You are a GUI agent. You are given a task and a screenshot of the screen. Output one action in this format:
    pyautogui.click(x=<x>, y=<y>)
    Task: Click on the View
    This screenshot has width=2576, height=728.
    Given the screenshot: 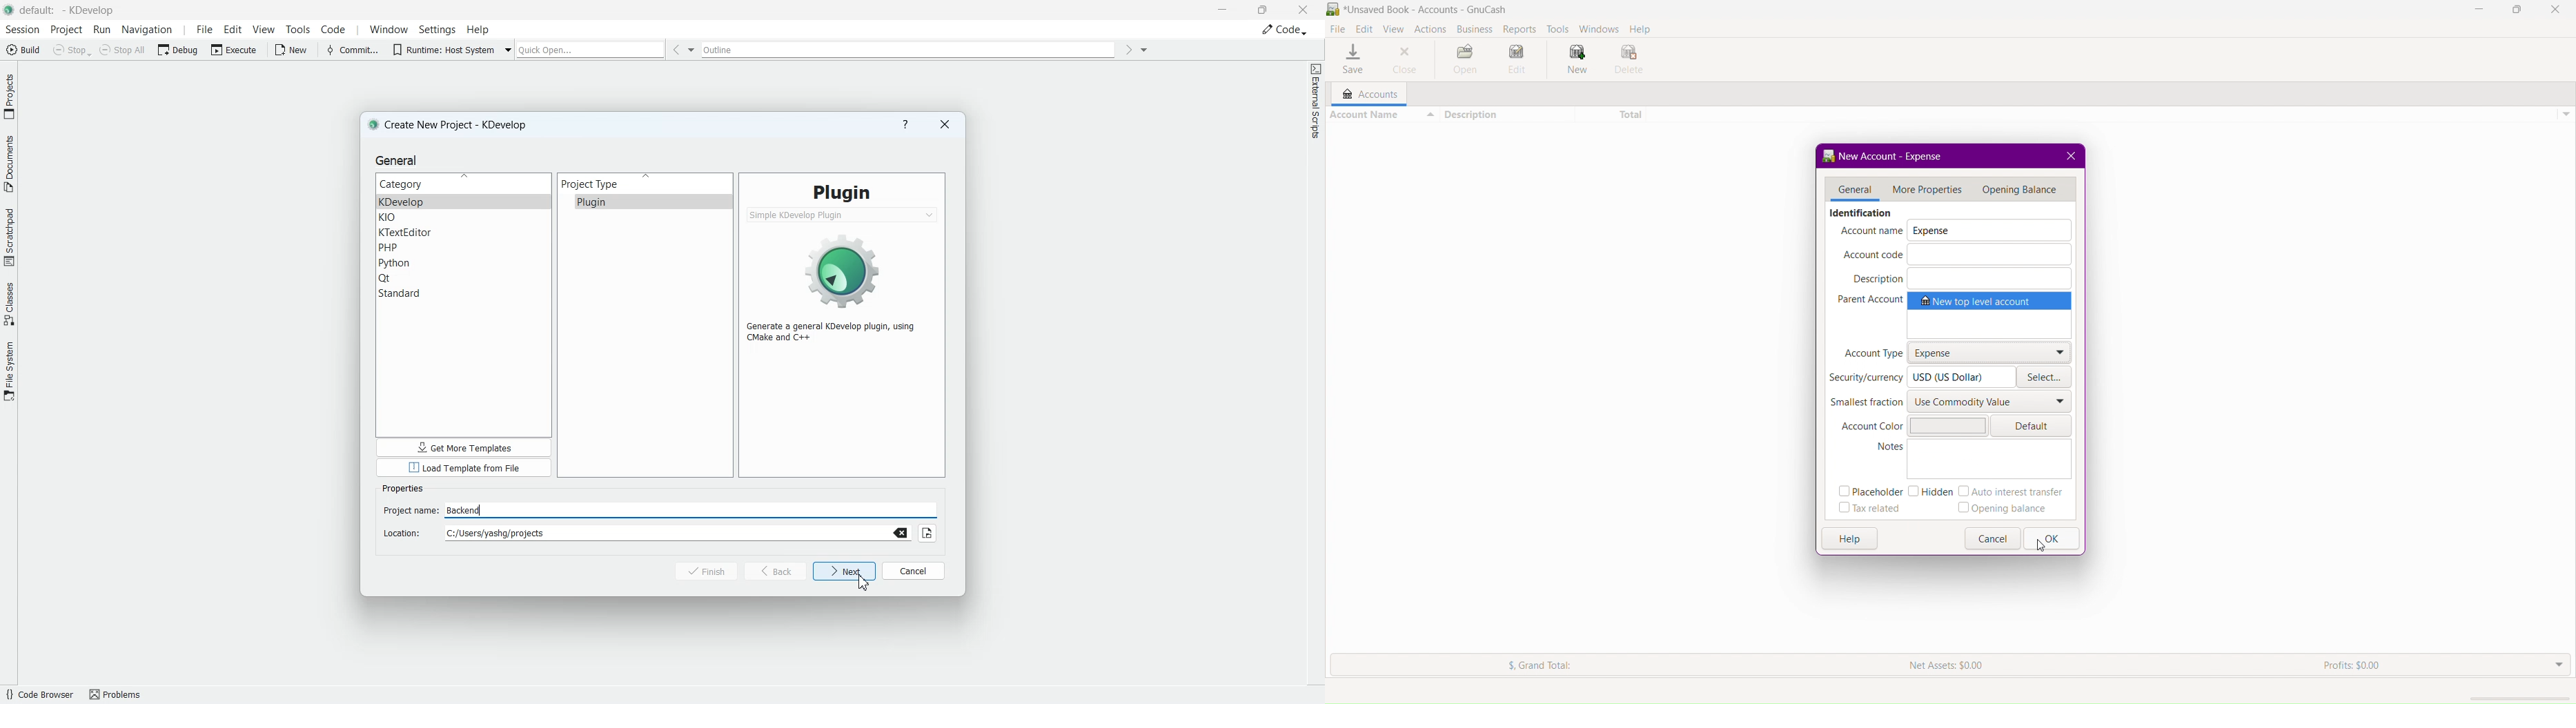 What is the action you would take?
    pyautogui.click(x=1396, y=28)
    